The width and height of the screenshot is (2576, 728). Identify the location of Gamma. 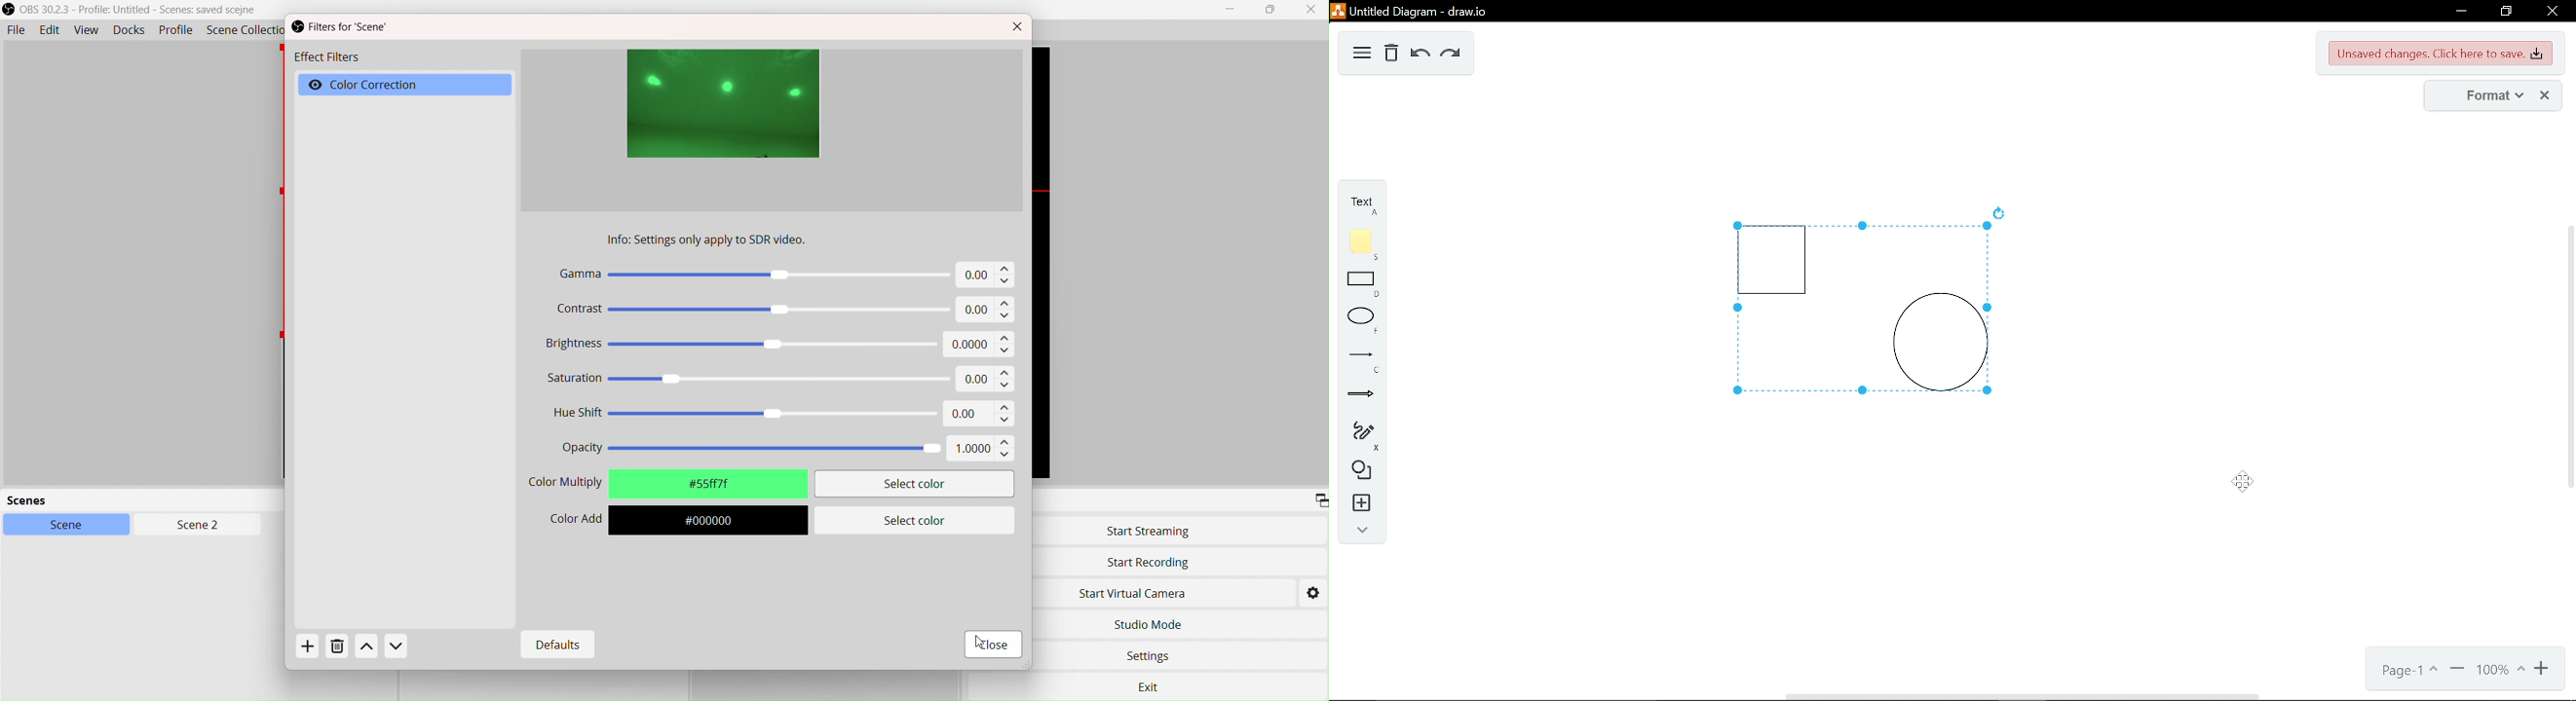
(754, 273).